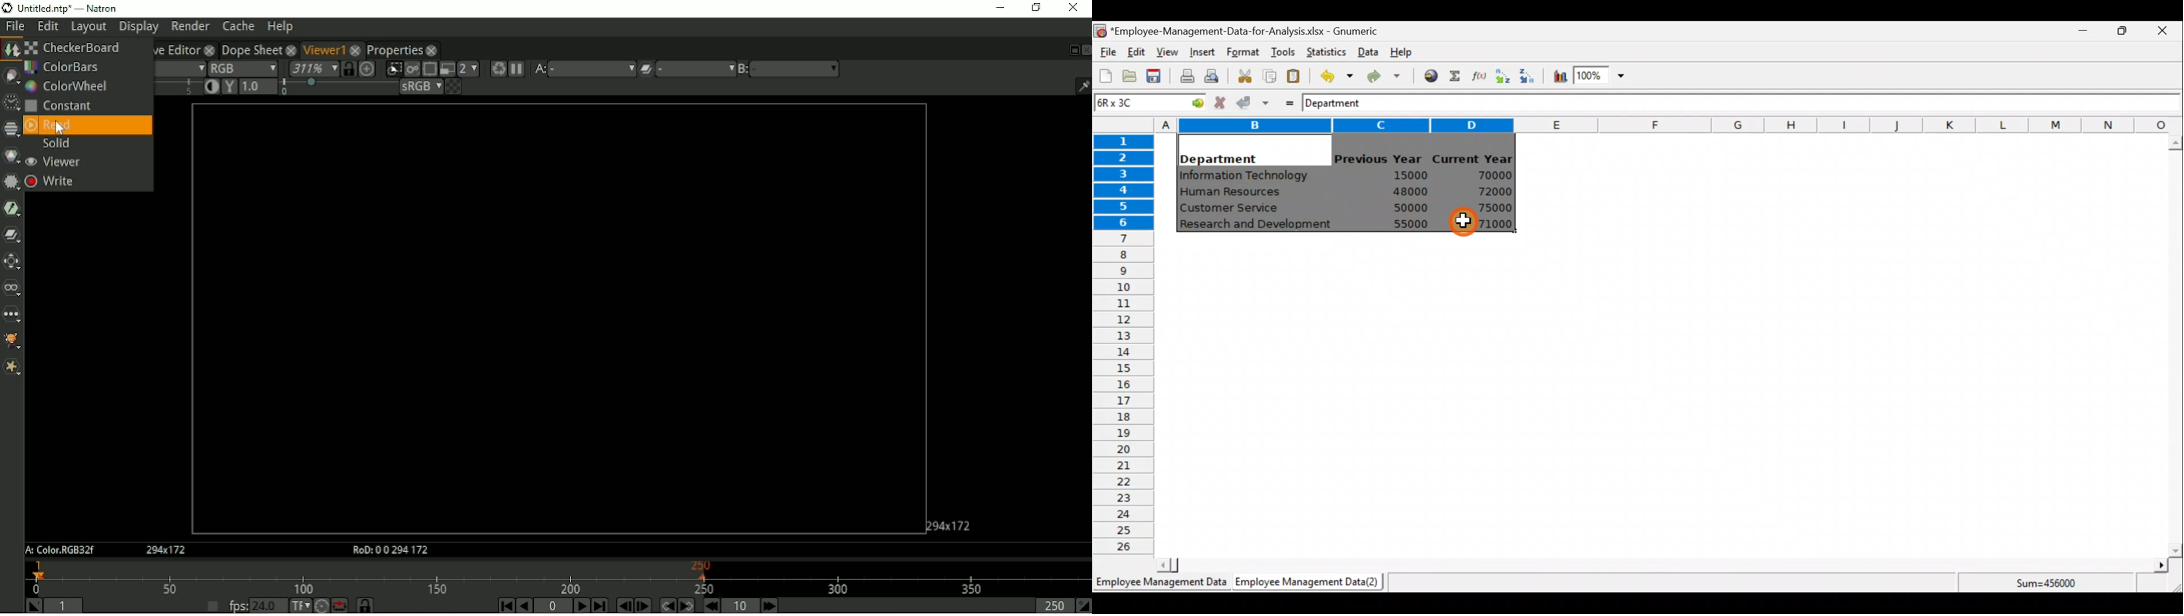  What do you see at coordinates (393, 69) in the screenshot?
I see `Clips portion of image` at bounding box center [393, 69].